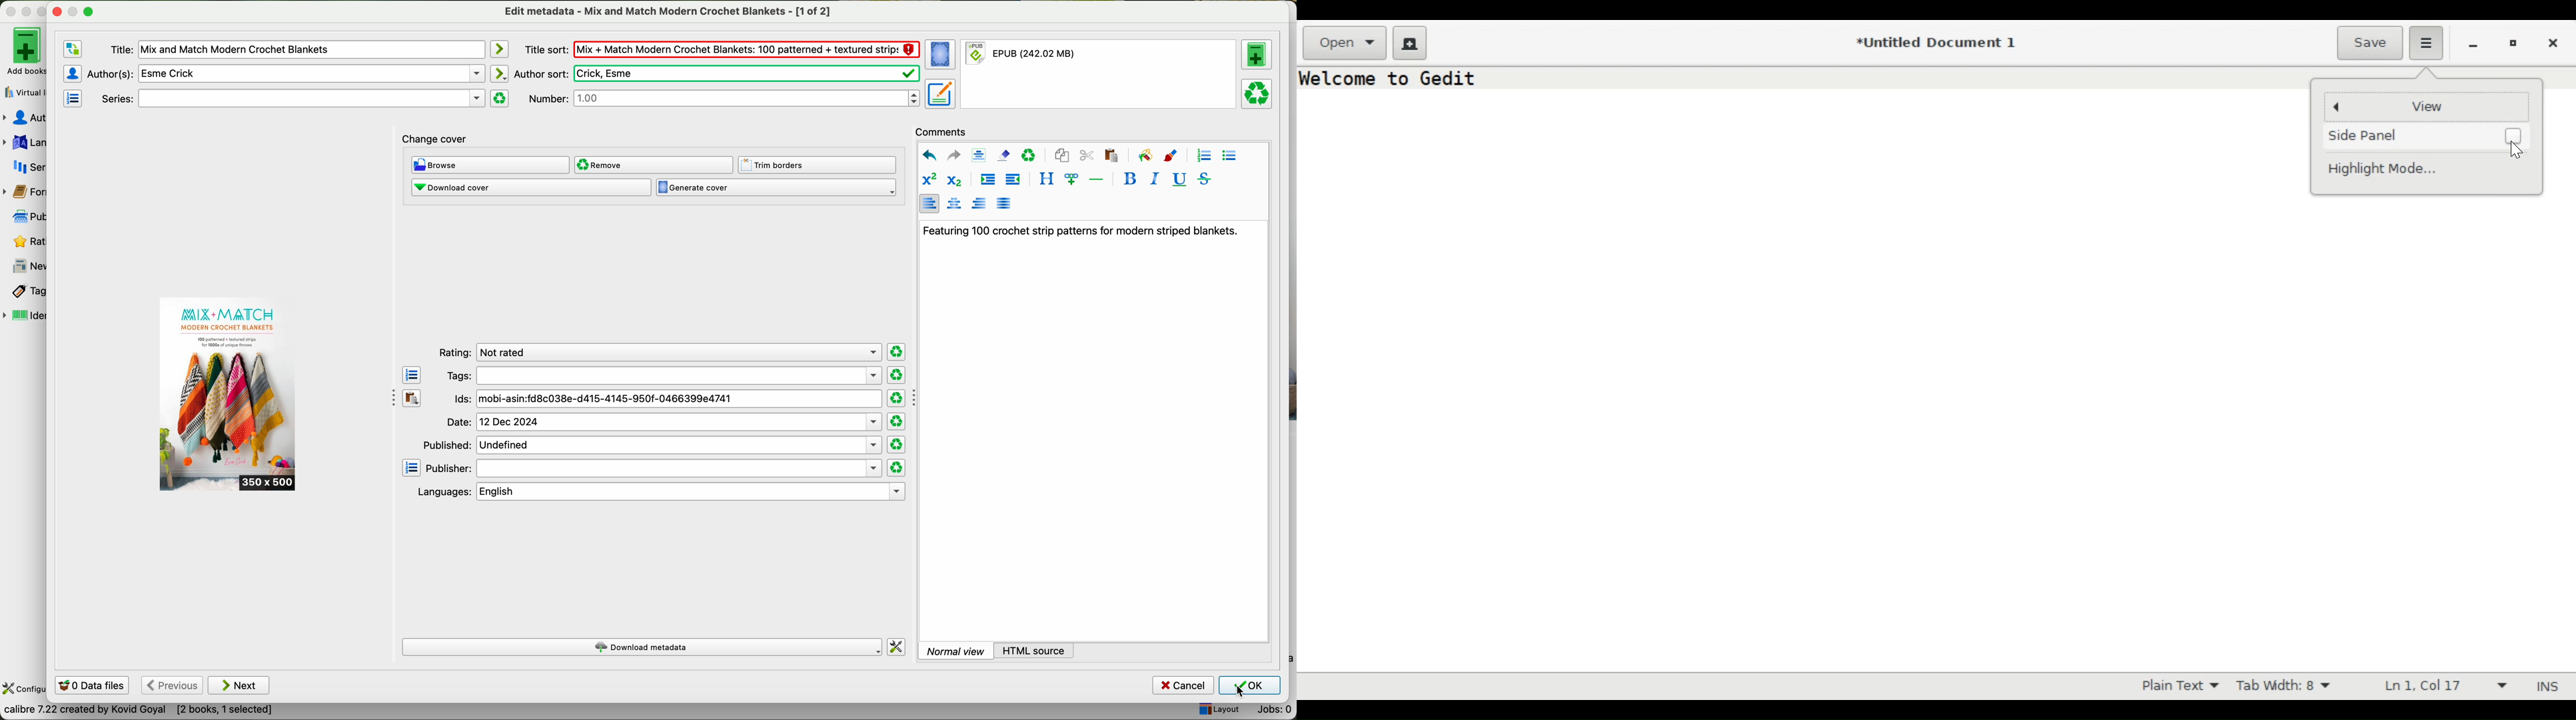 The image size is (2576, 728). I want to click on clear rating, so click(896, 399).